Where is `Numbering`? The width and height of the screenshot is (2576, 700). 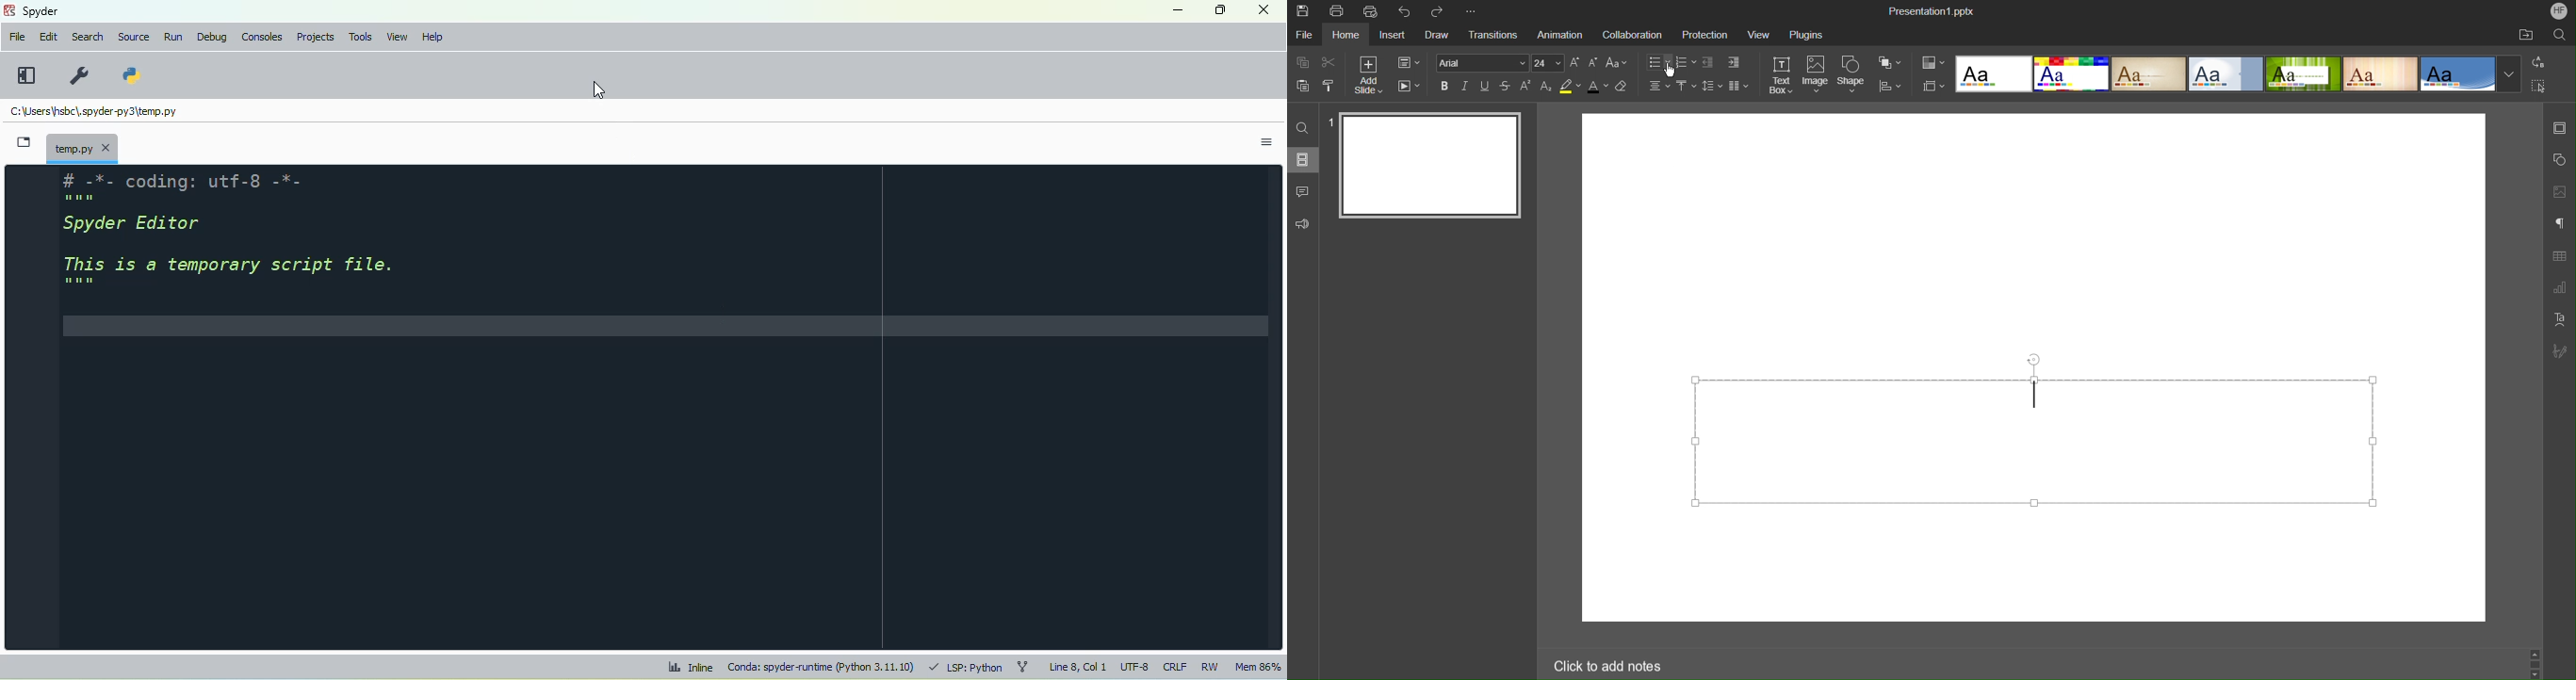 Numbering is located at coordinates (1685, 62).